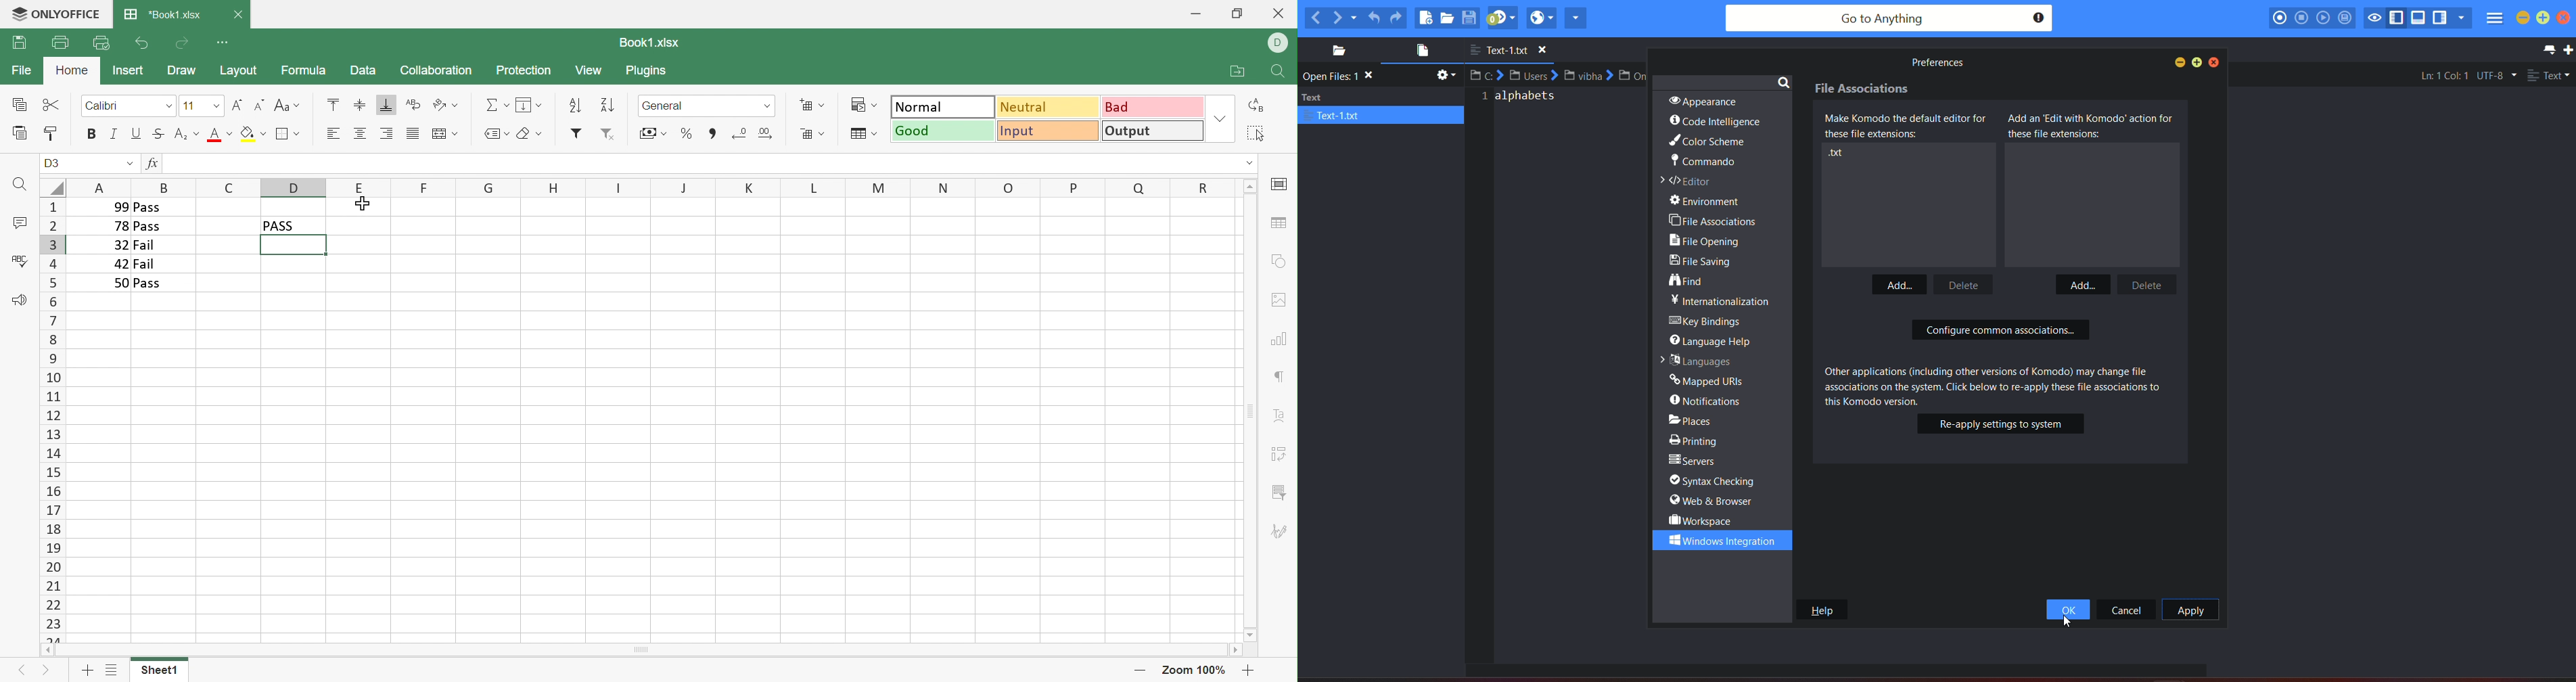 The height and width of the screenshot is (700, 2576). I want to click on fx, so click(149, 164).